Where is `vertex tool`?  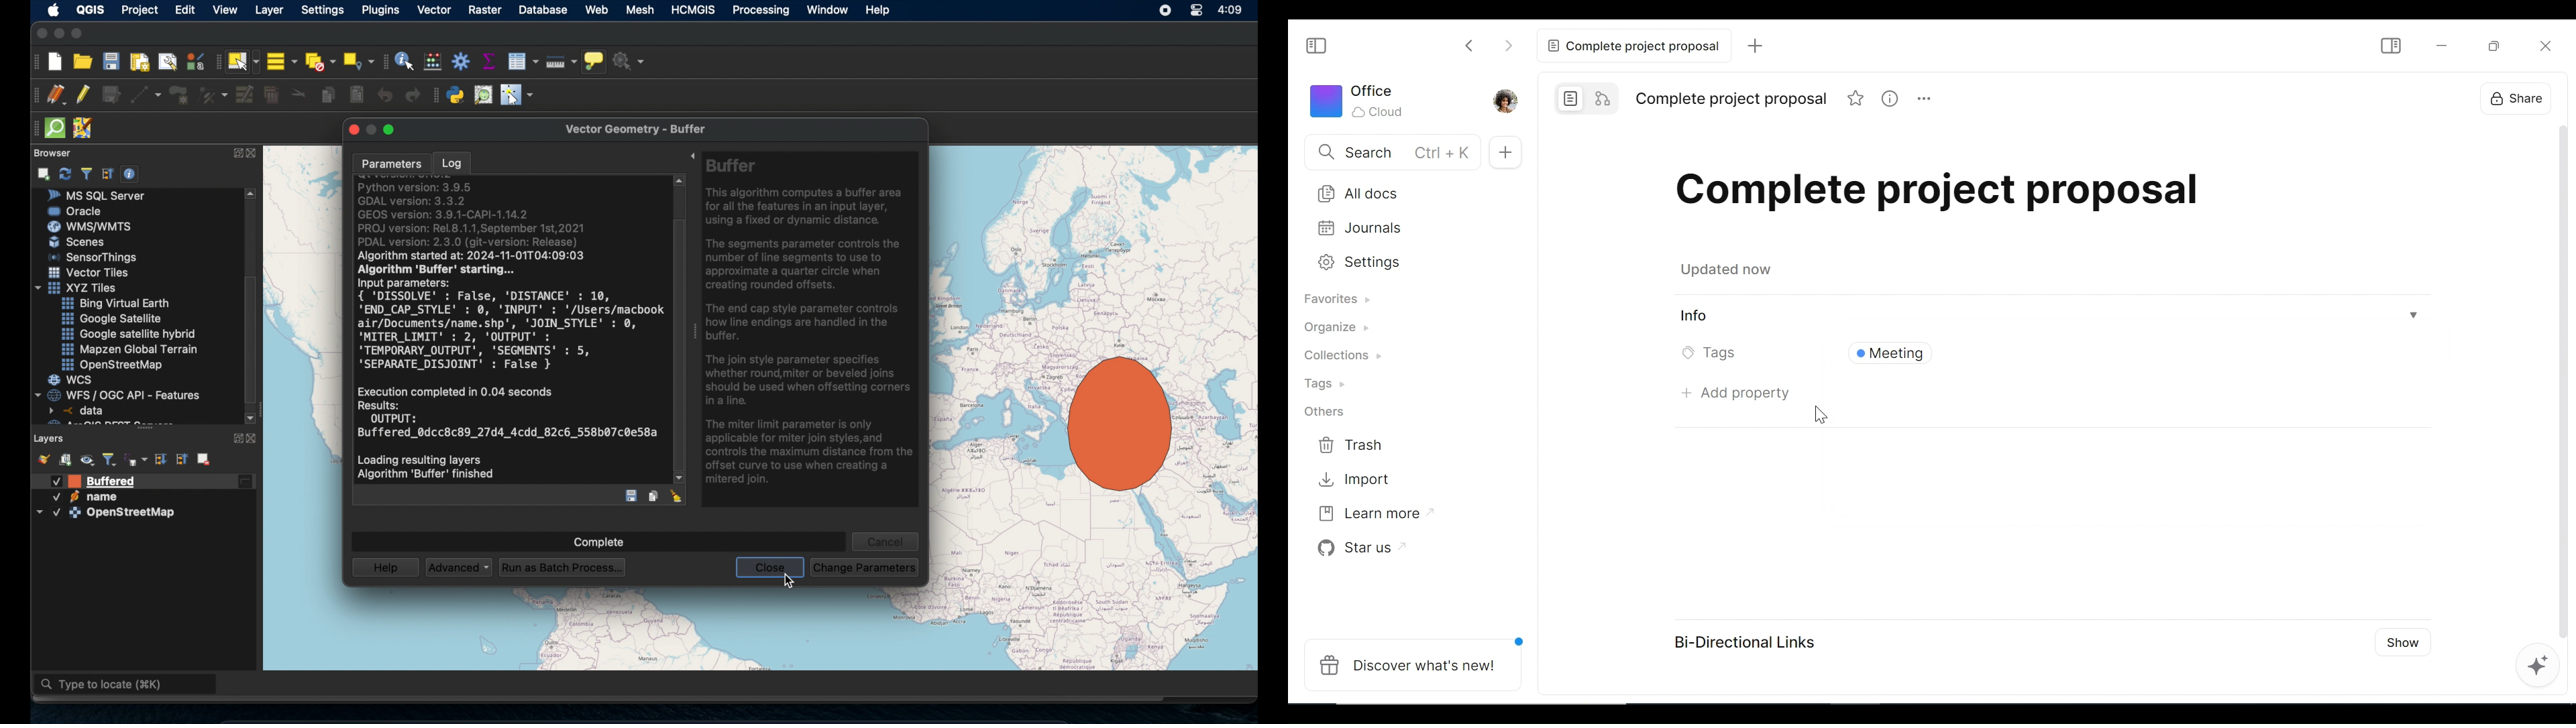 vertex tool is located at coordinates (213, 93).